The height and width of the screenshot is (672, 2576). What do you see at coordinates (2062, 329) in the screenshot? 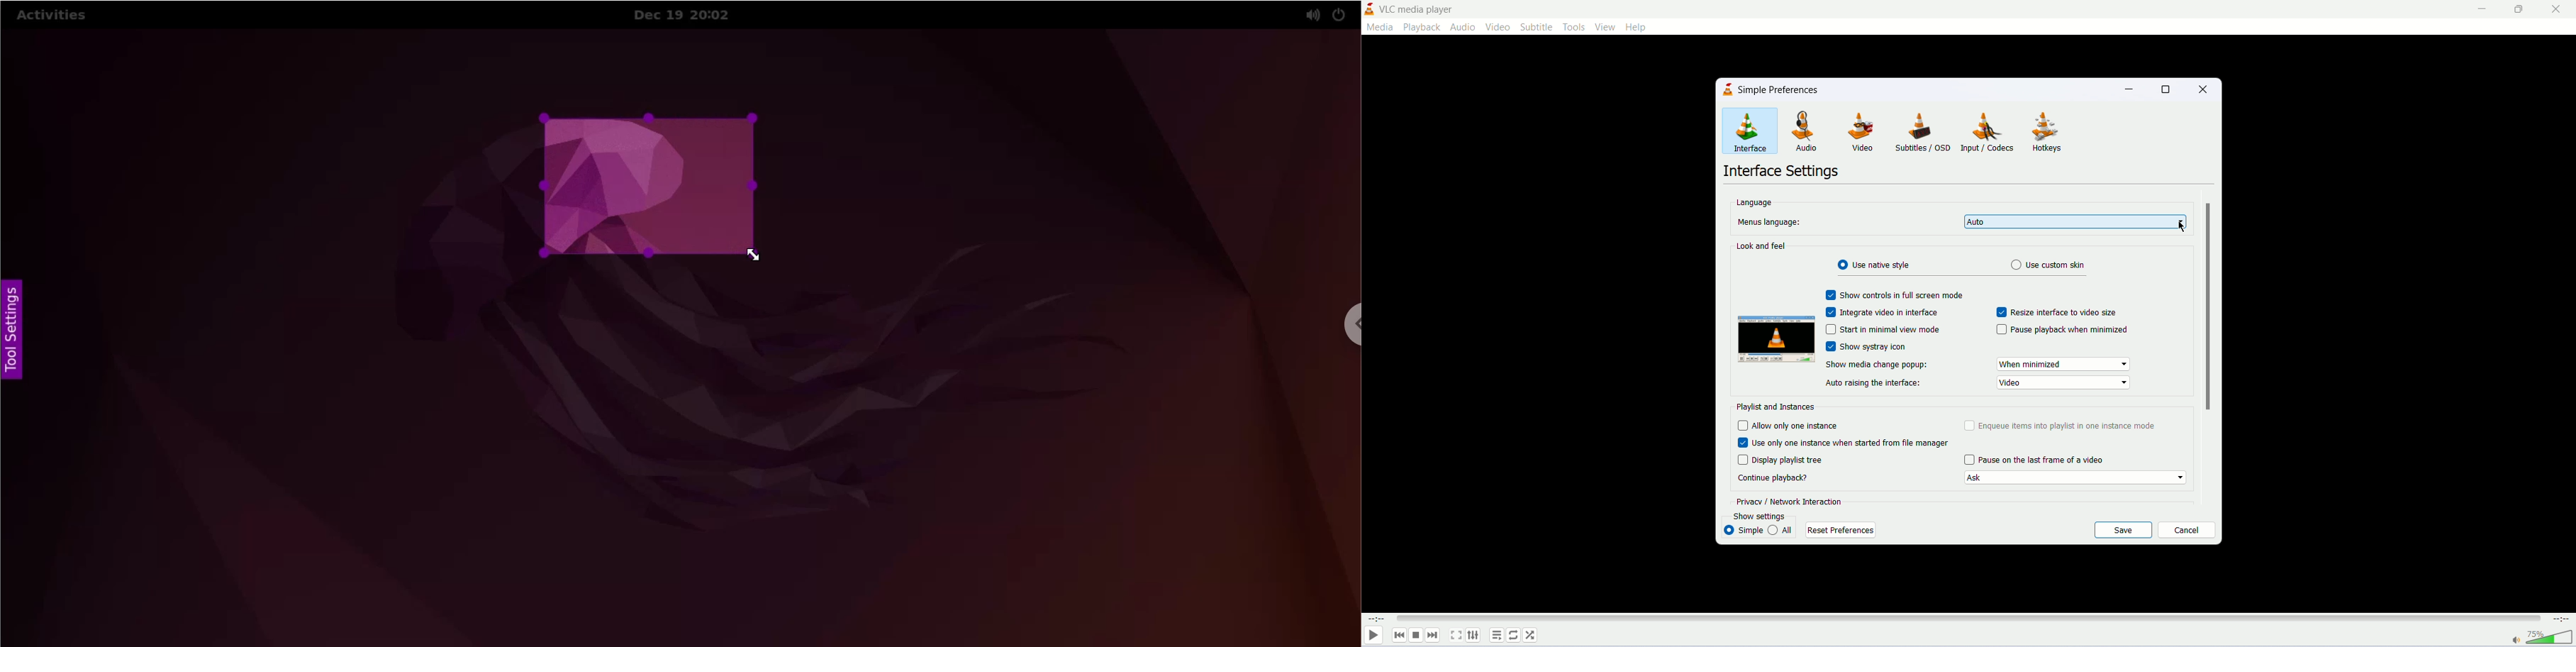
I see `pause playback when minimized` at bounding box center [2062, 329].